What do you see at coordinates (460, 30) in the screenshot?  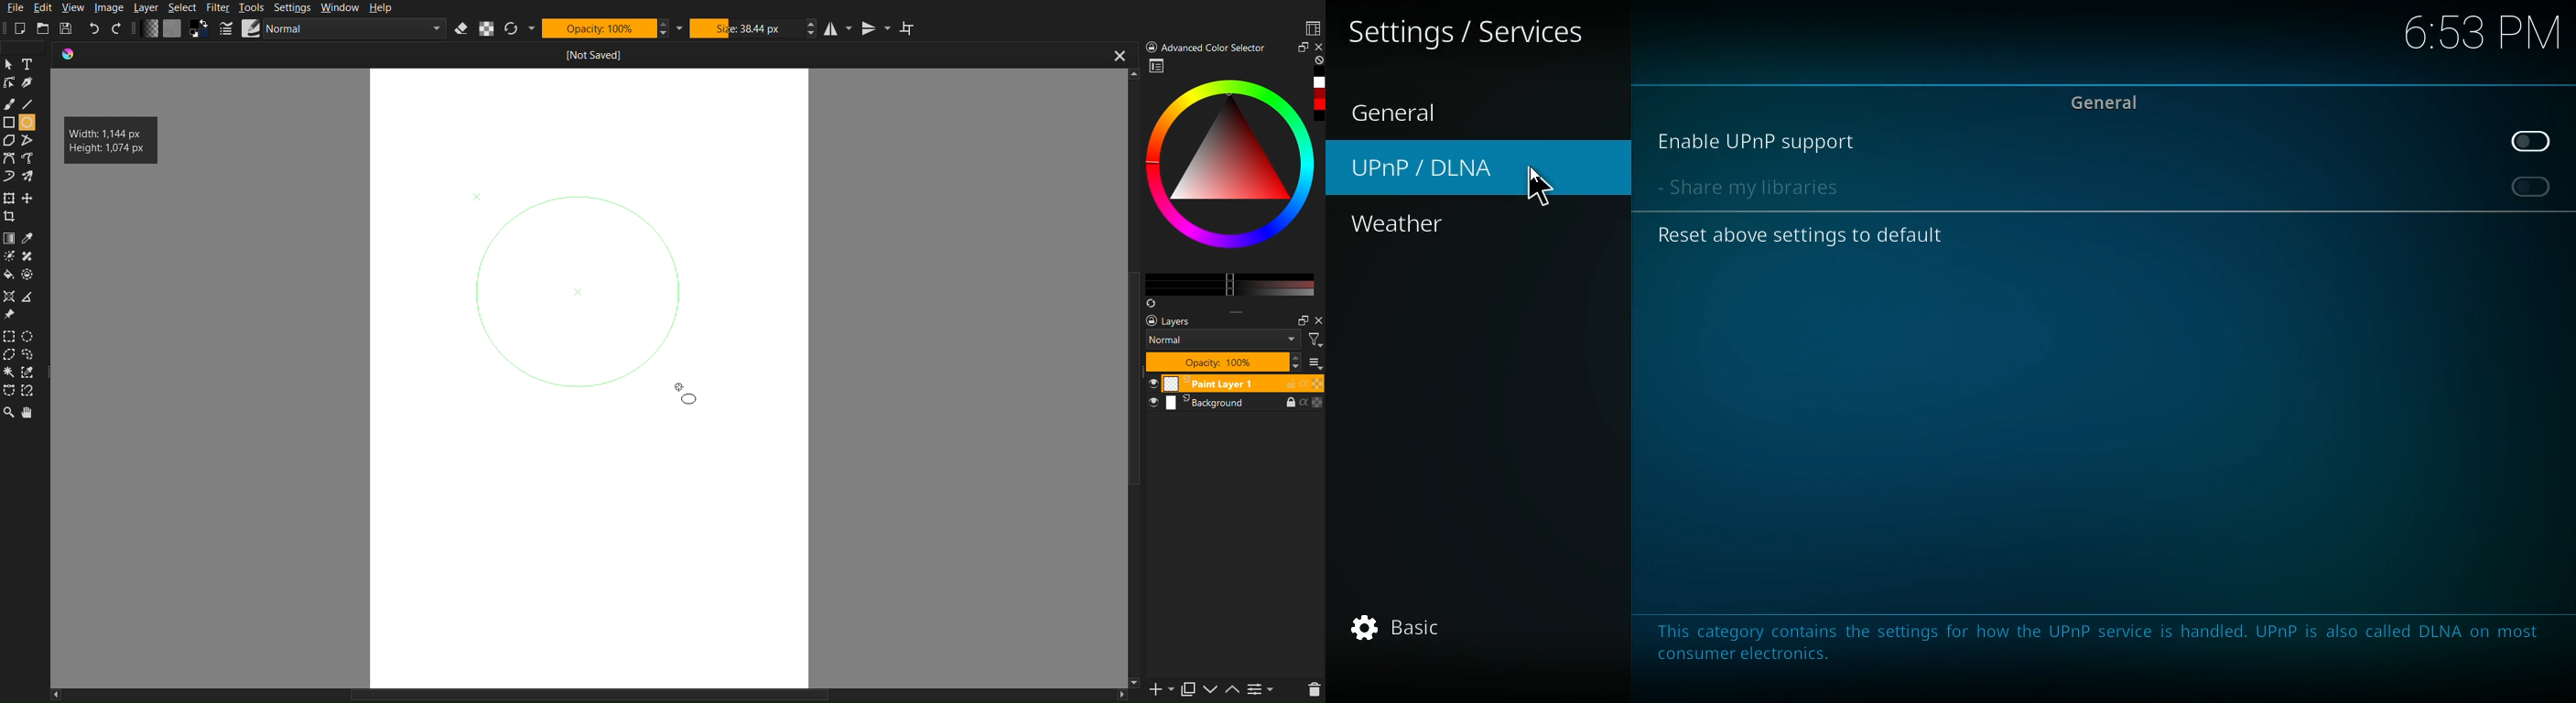 I see `Erase` at bounding box center [460, 30].